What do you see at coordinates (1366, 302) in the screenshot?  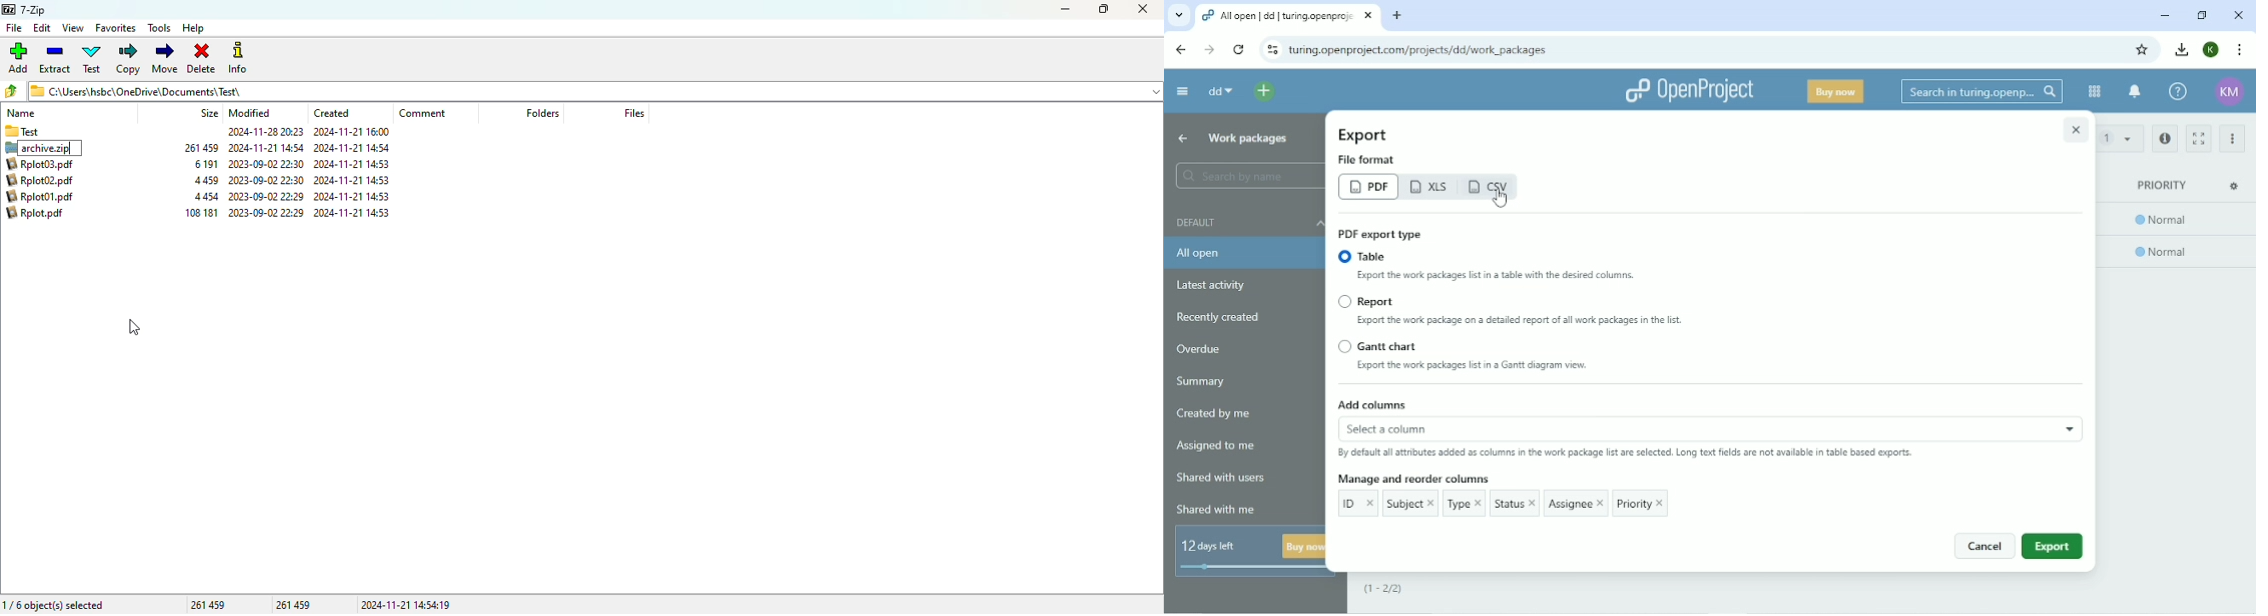 I see `Report` at bounding box center [1366, 302].